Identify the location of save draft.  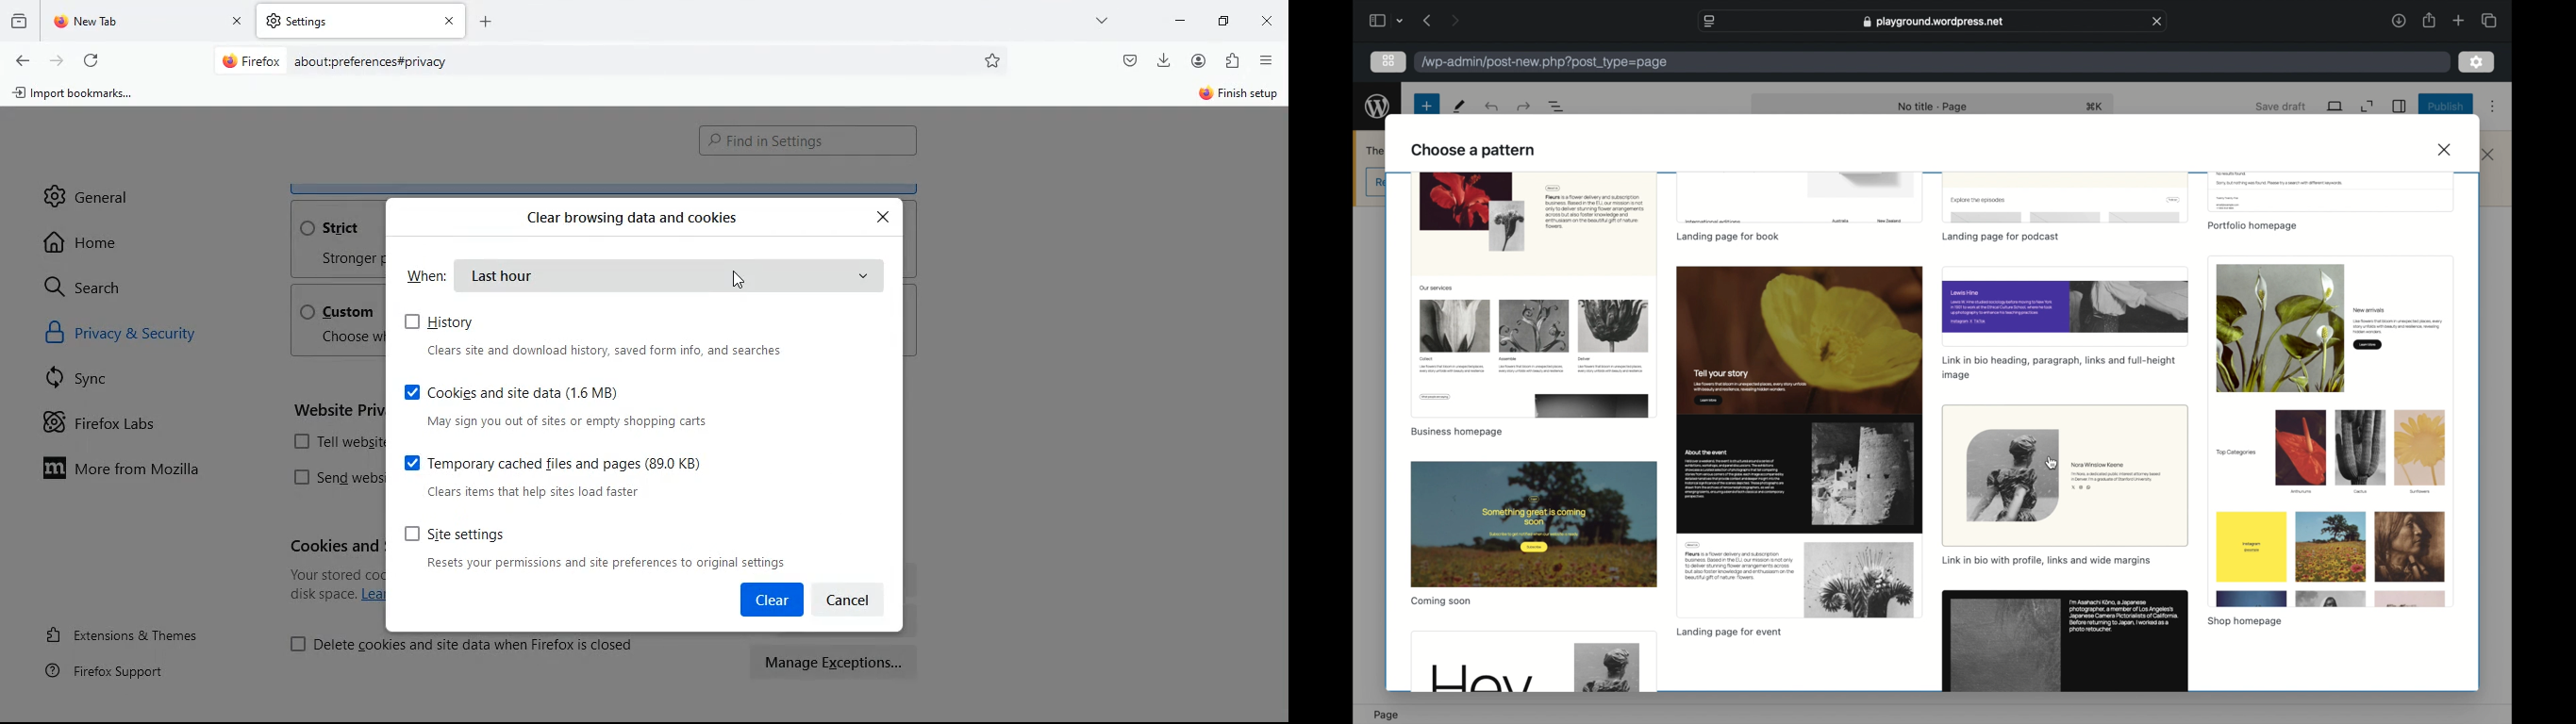
(2281, 106).